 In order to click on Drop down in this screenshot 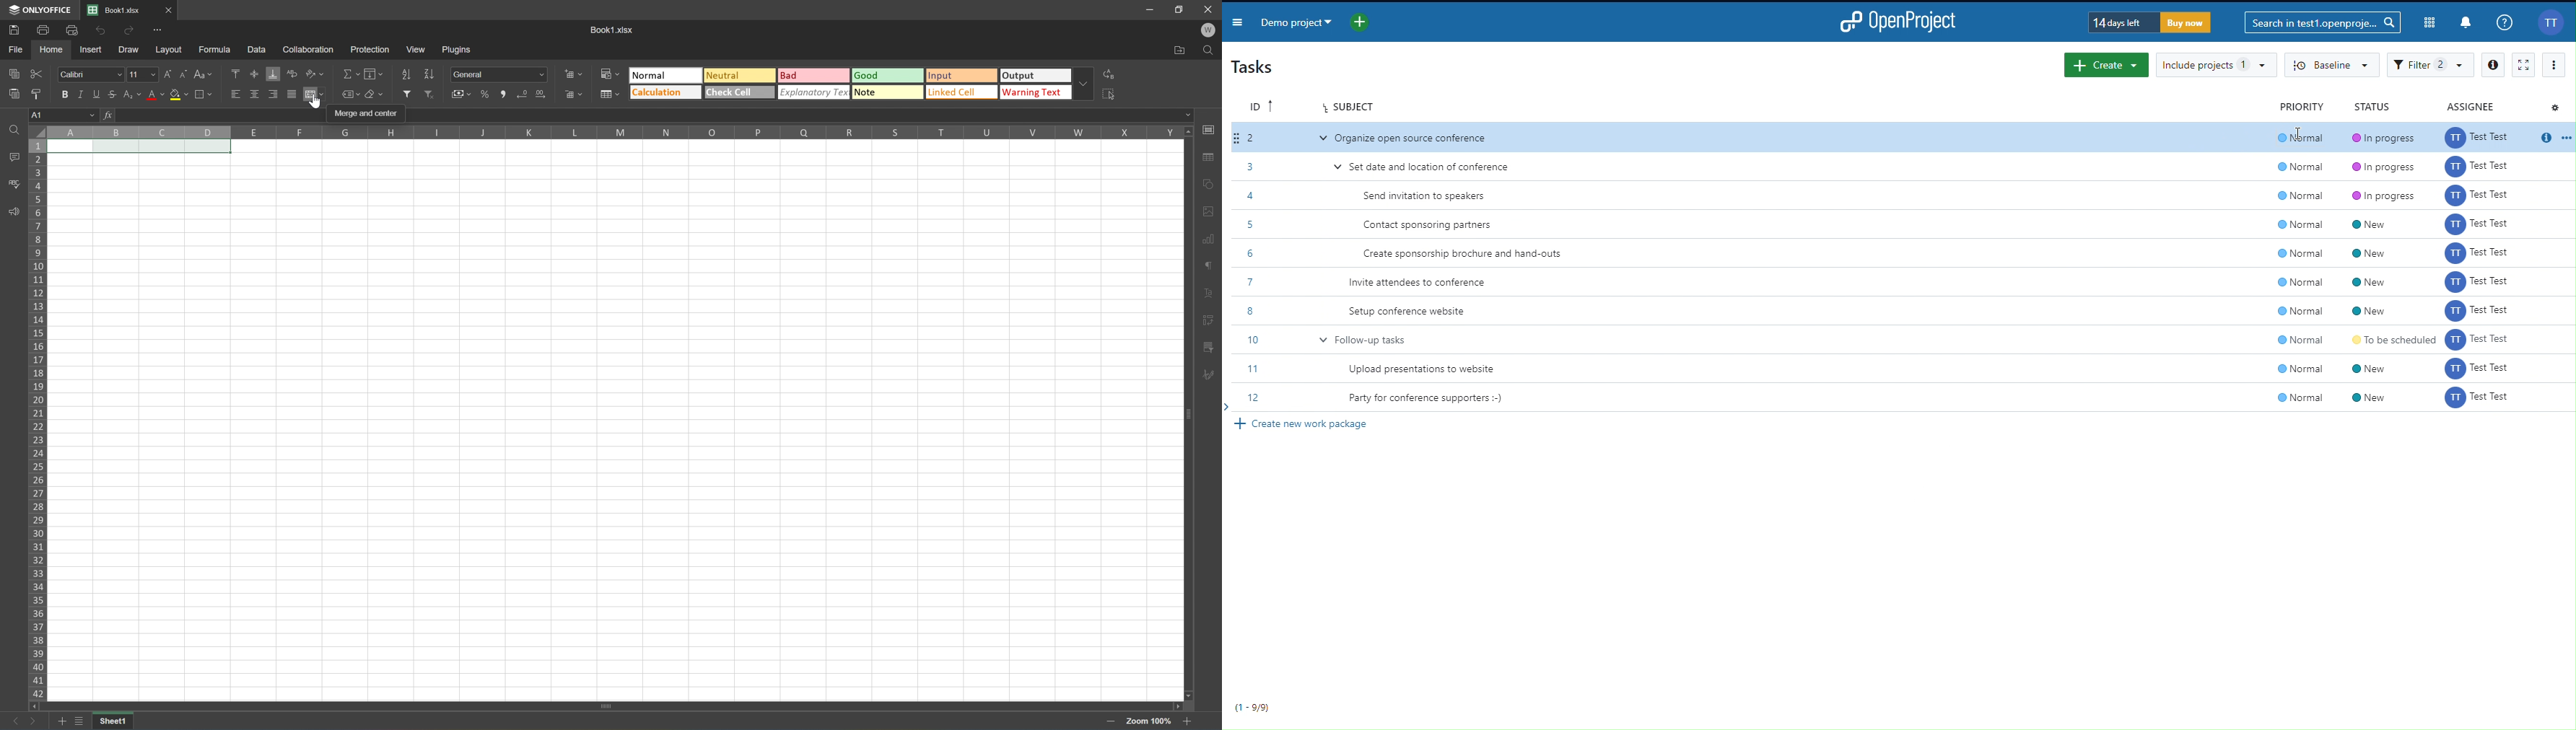, I will do `click(1087, 84)`.